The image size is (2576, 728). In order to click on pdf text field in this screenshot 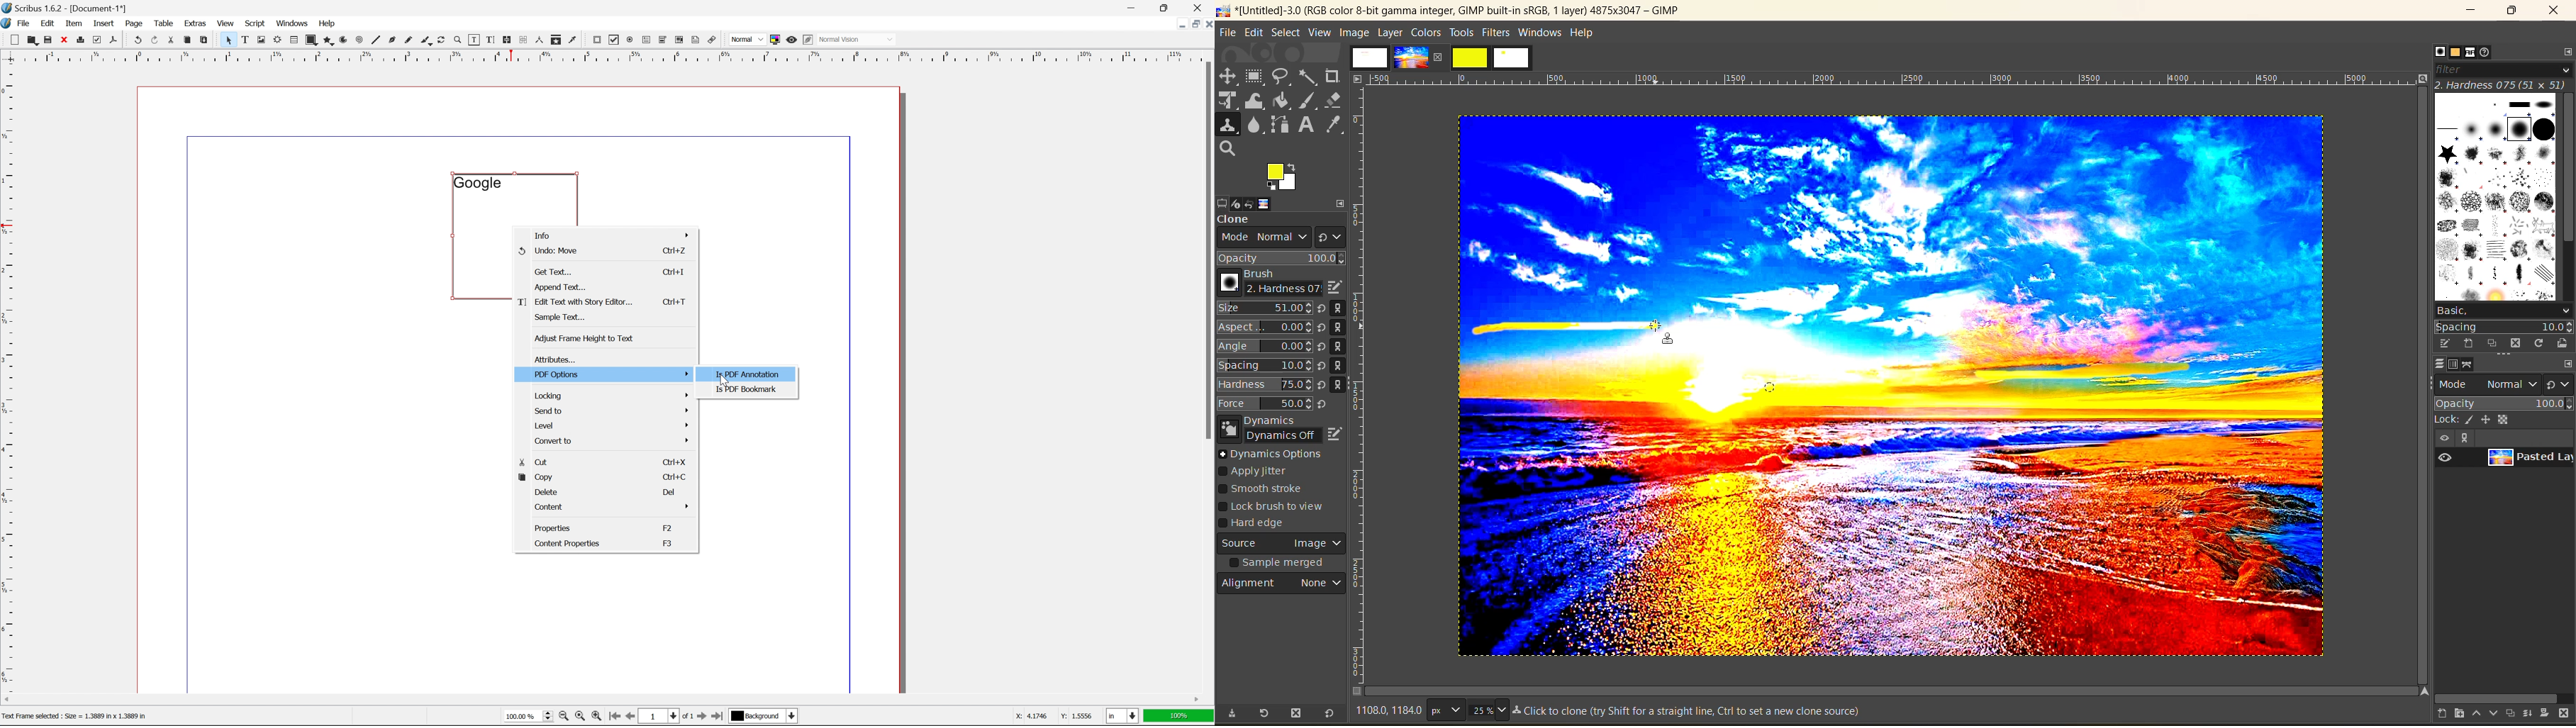, I will do `click(645, 40)`.